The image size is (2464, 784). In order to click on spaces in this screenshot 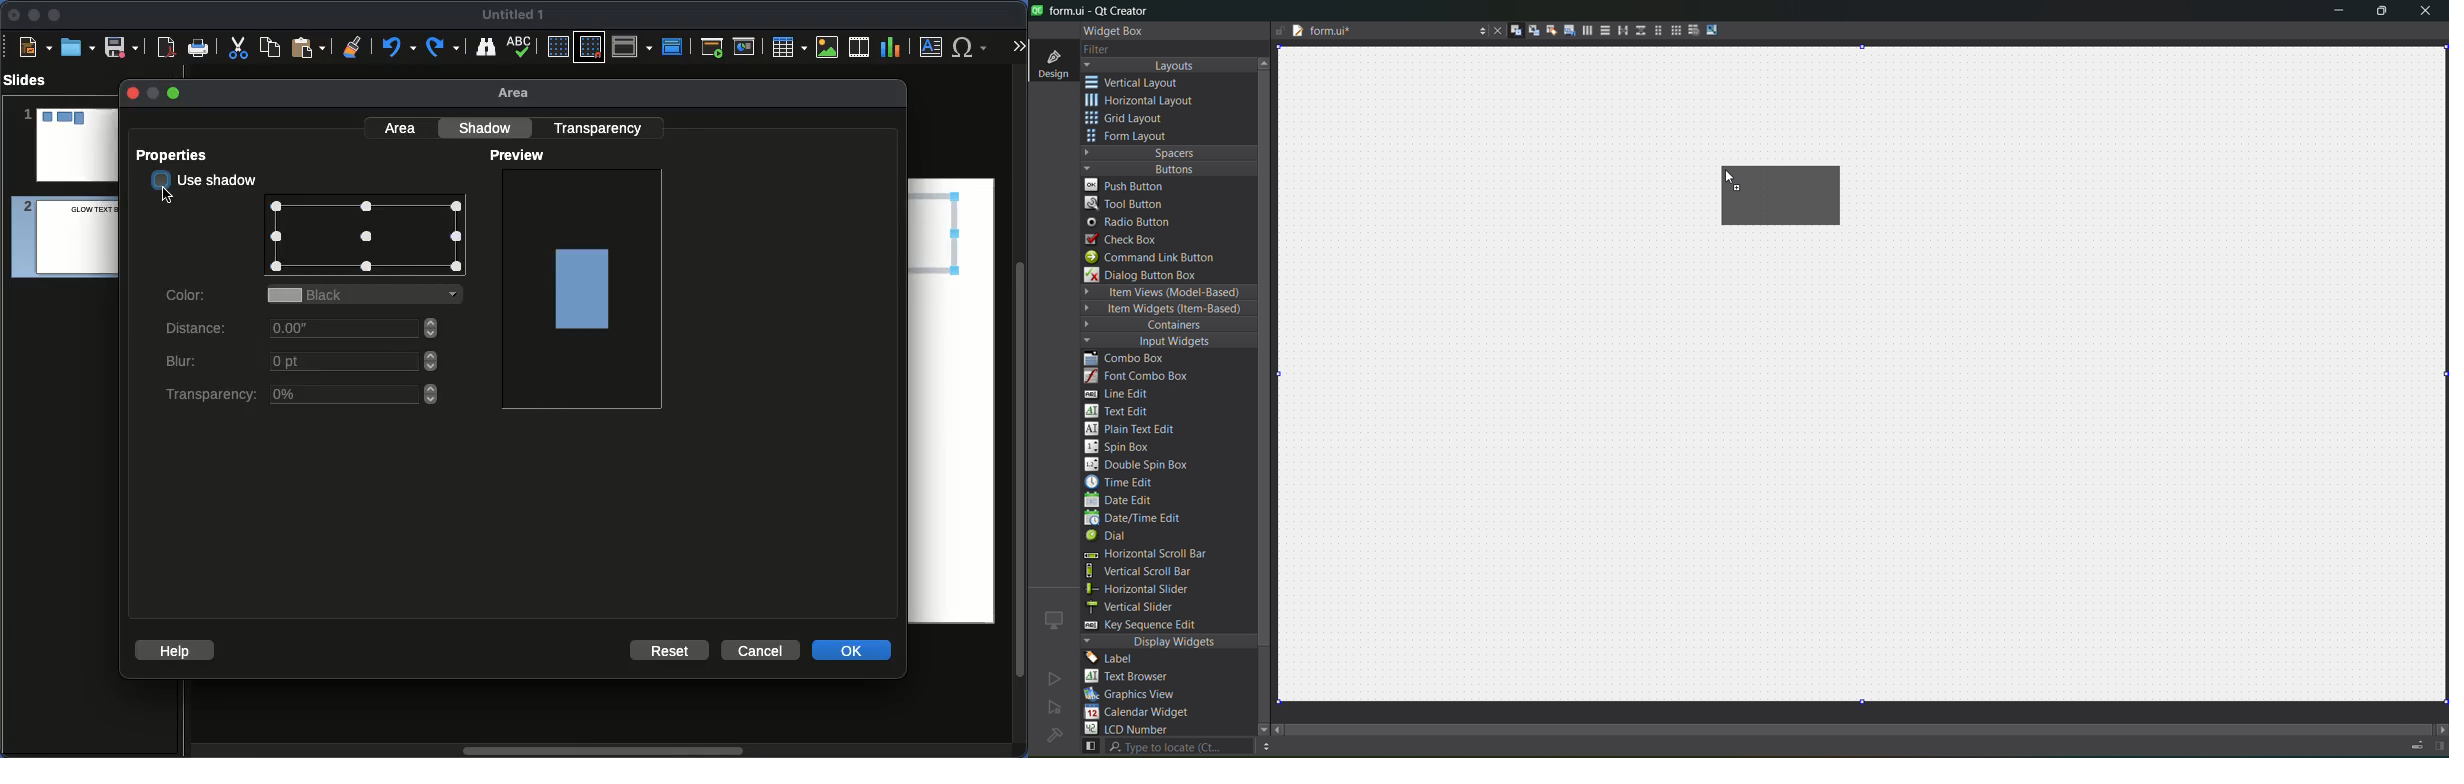, I will do `click(1169, 152)`.